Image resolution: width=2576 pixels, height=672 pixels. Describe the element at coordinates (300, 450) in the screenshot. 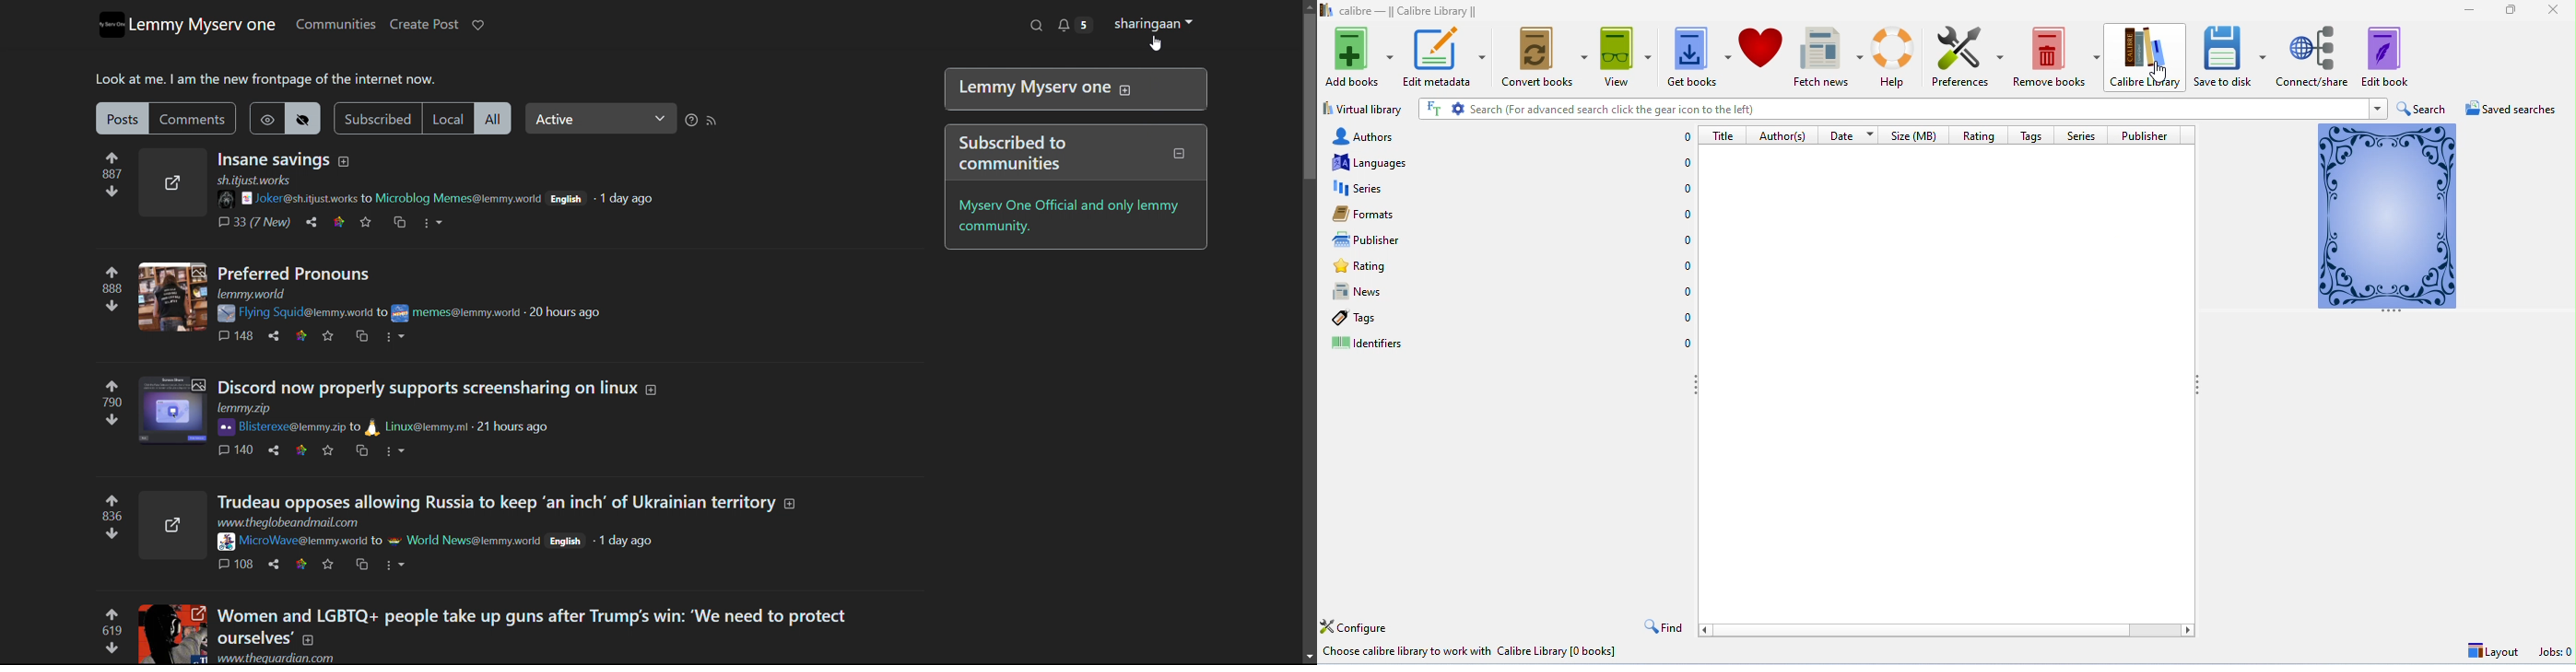

I see `link` at that location.